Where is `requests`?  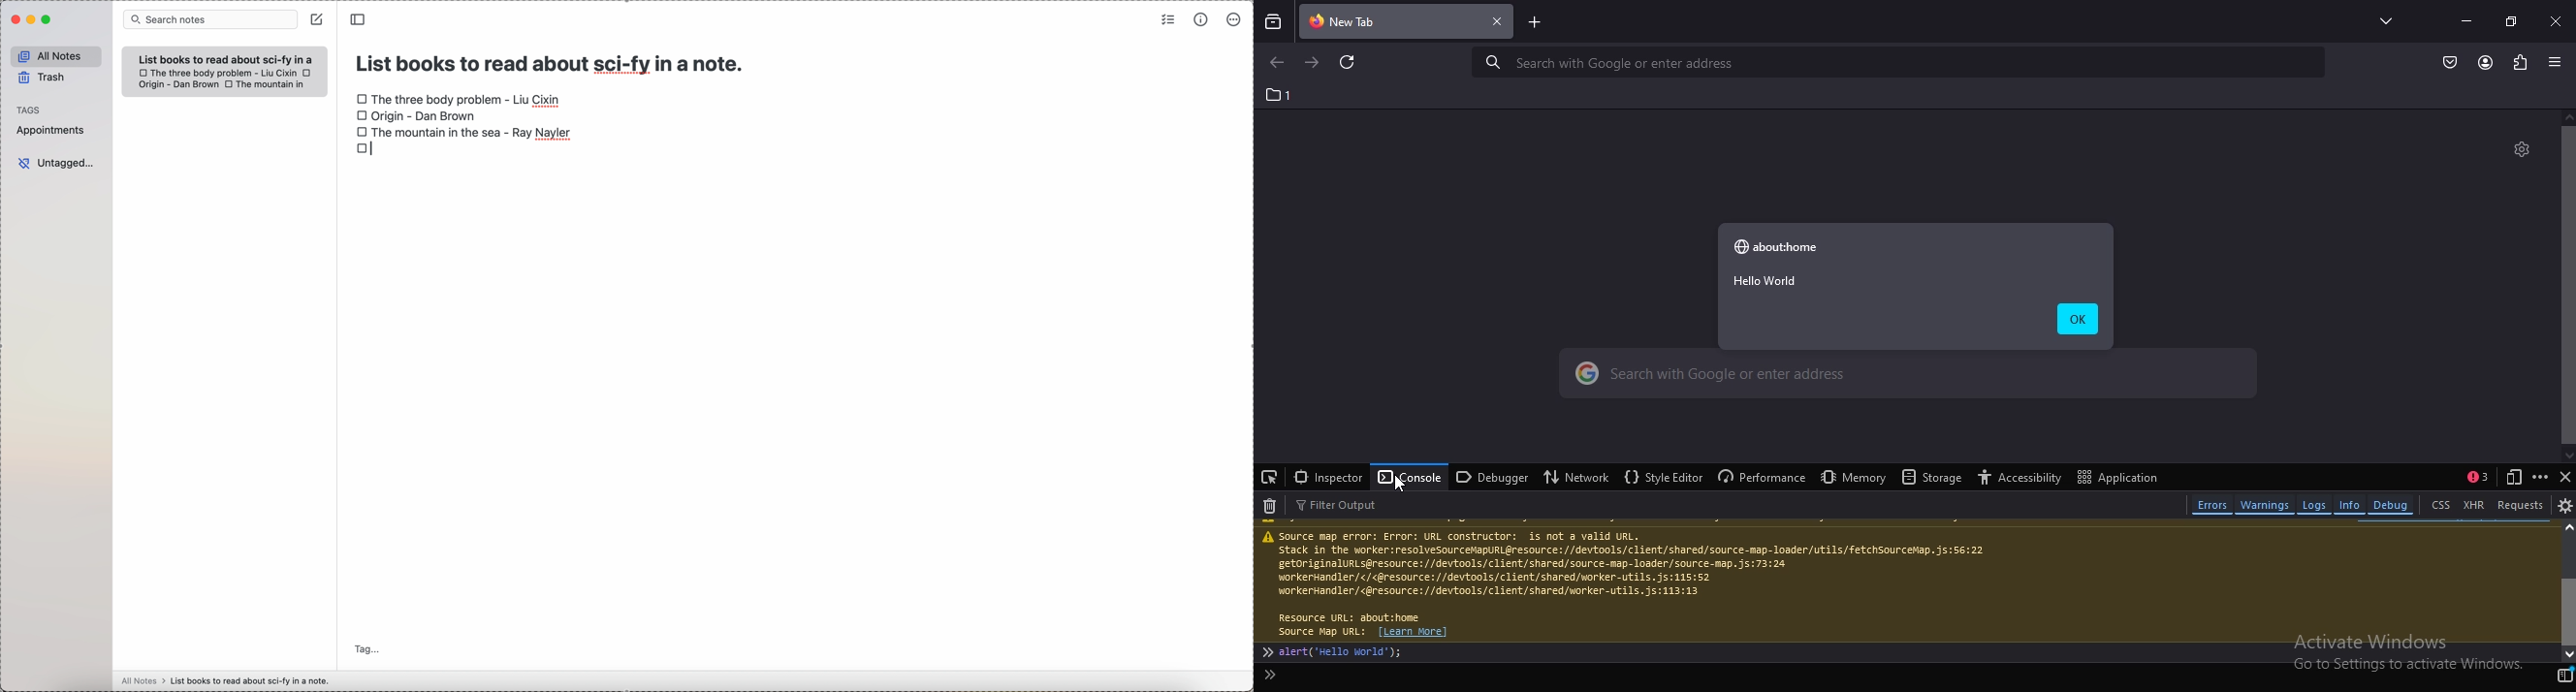 requests is located at coordinates (2523, 504).